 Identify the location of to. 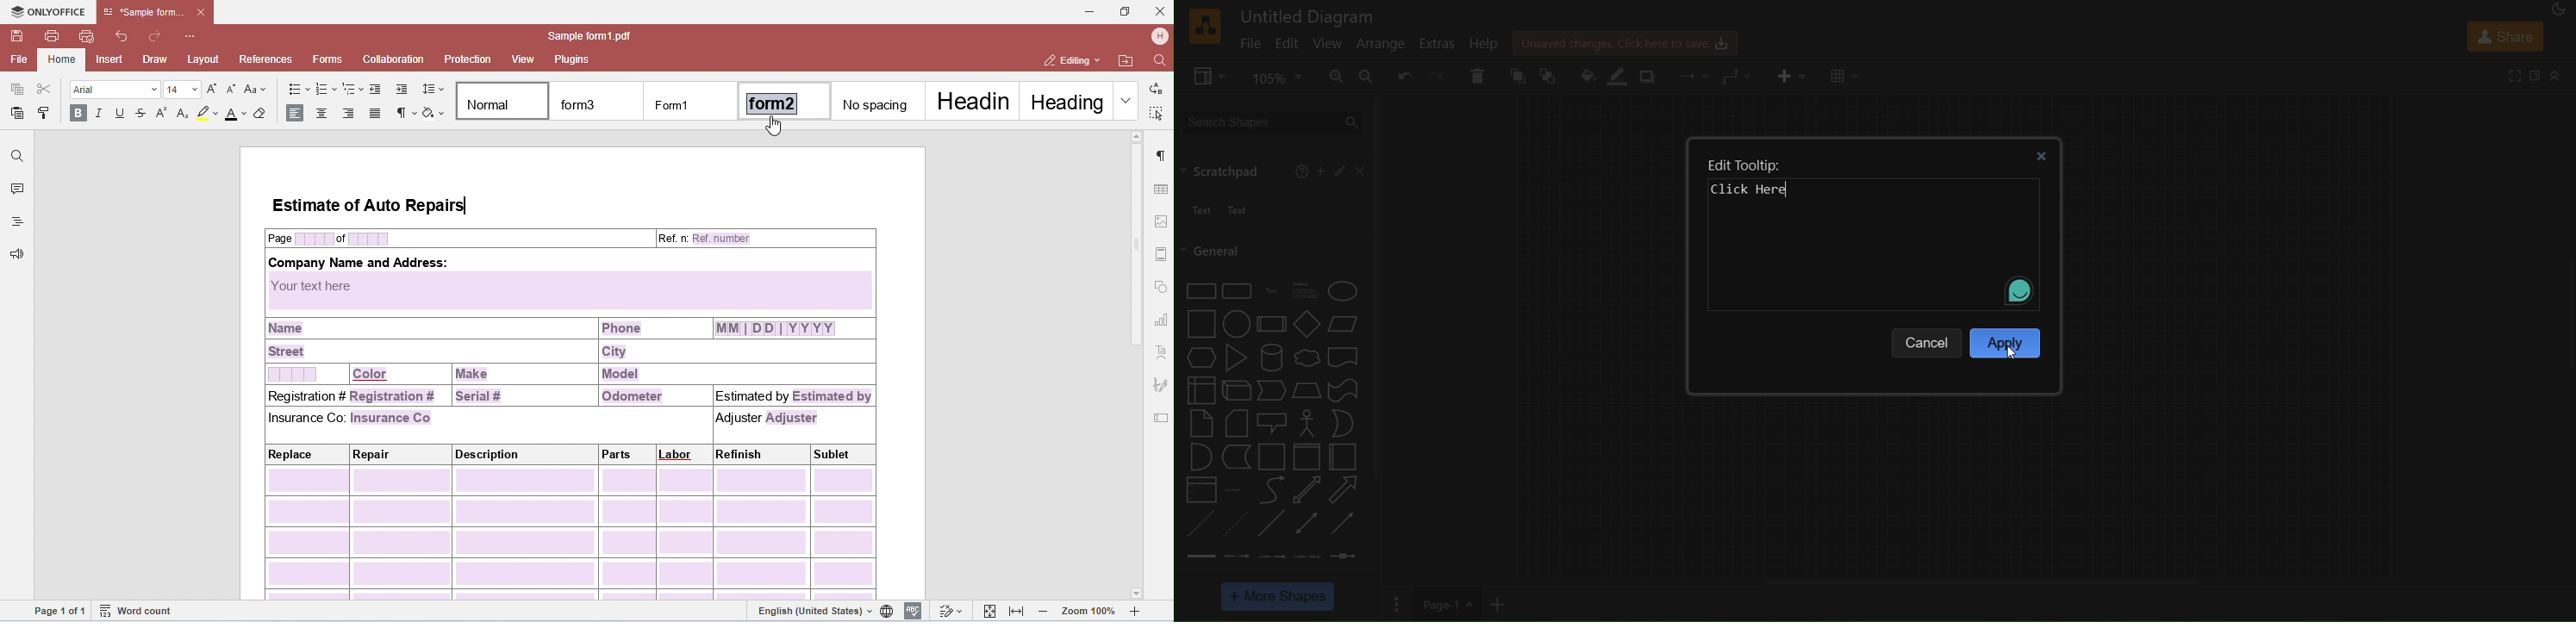
(1548, 77).